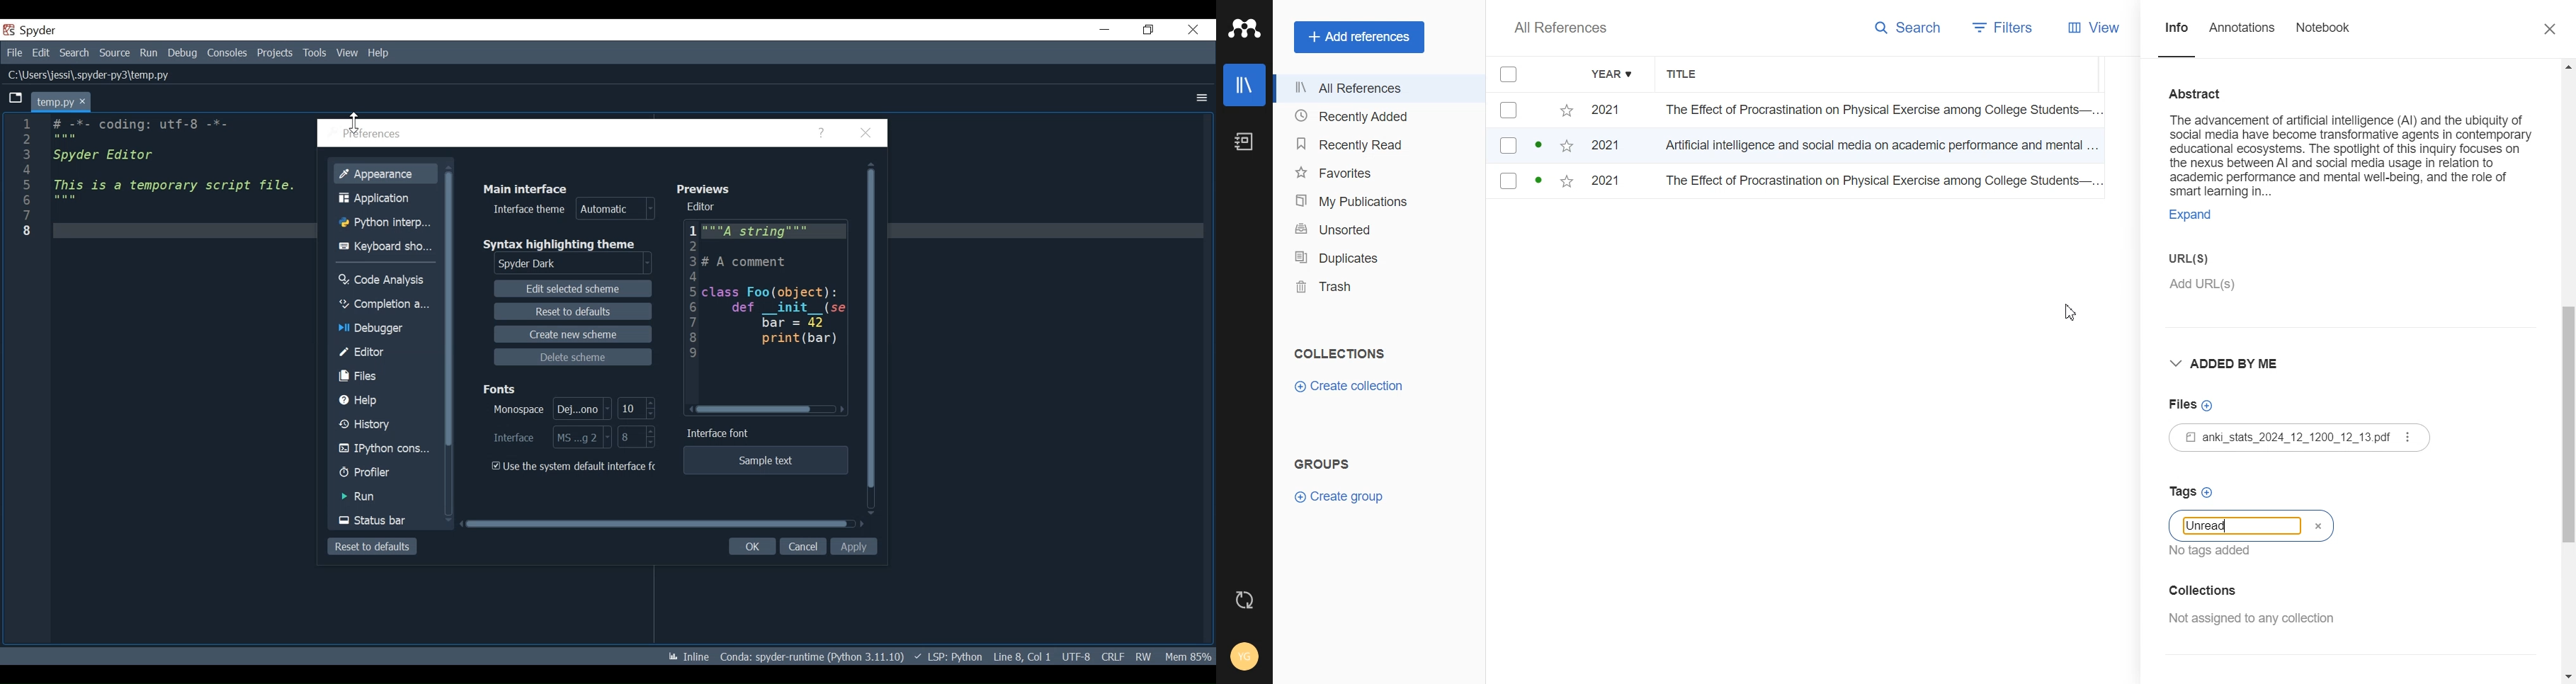 The image size is (2576, 700). I want to click on Files, so click(383, 376).